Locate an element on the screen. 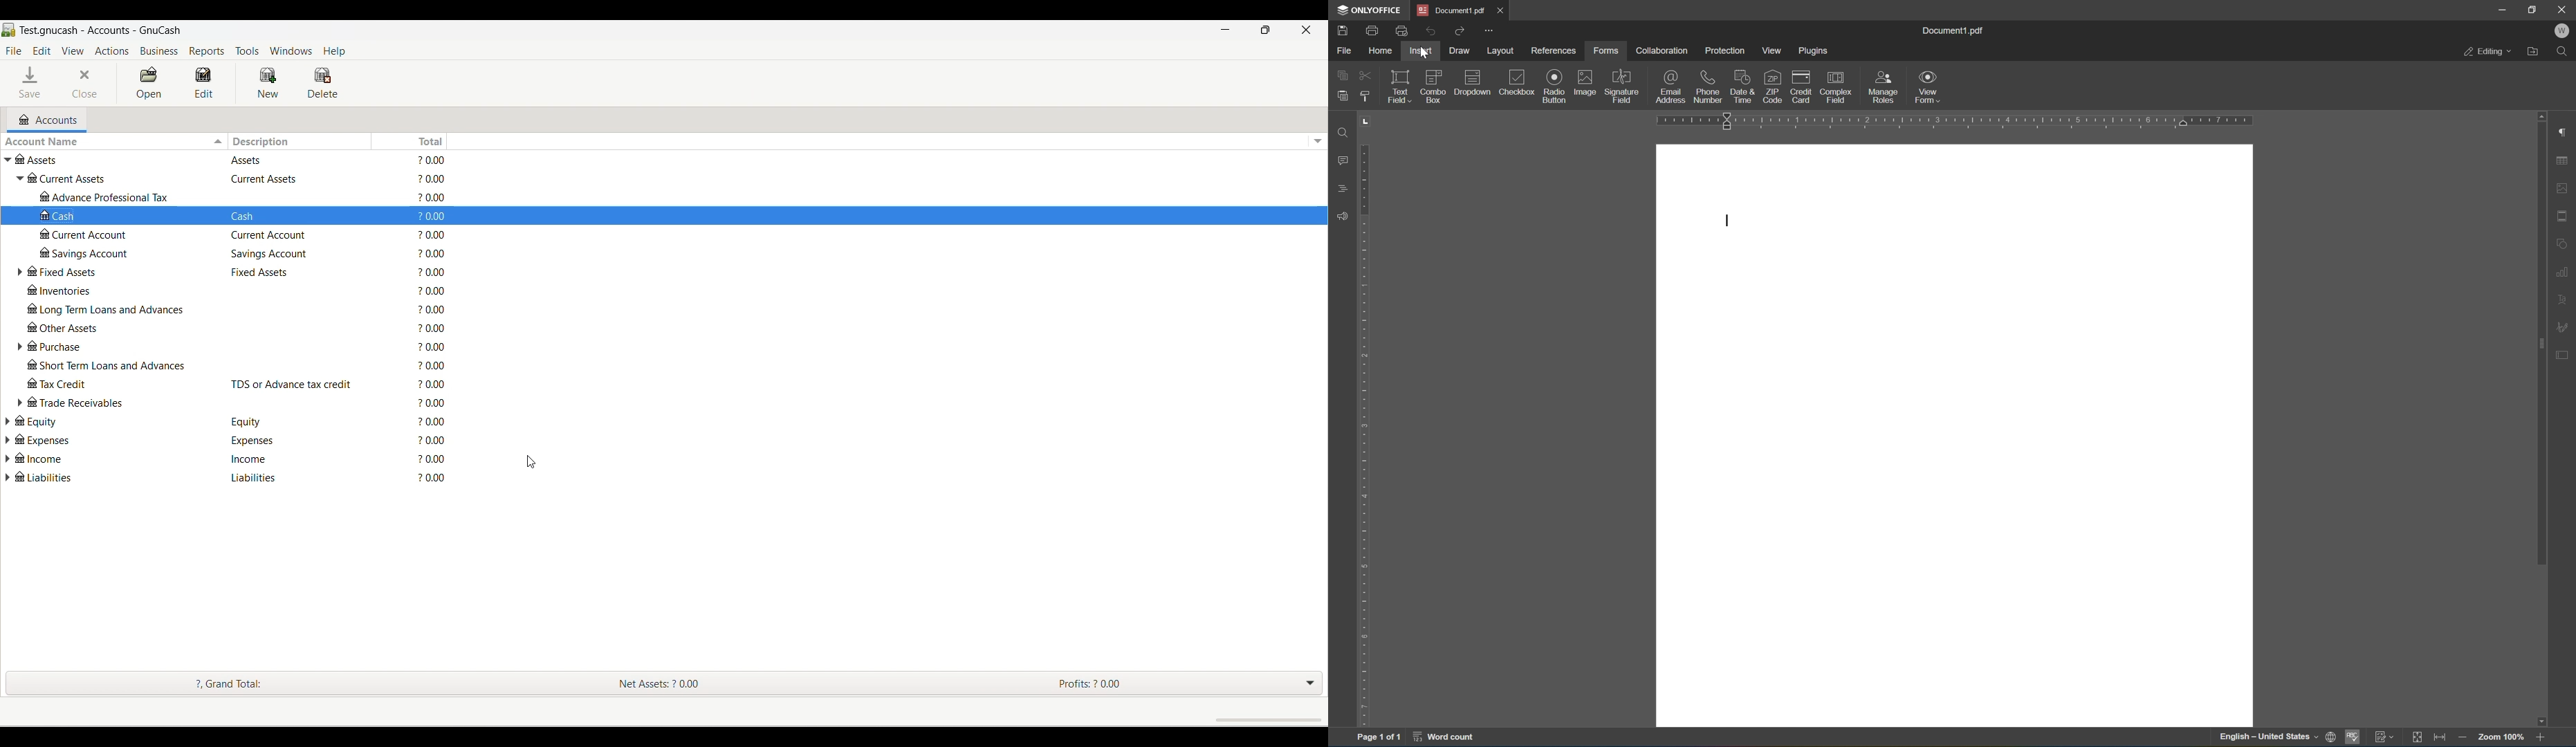 This screenshot has height=756, width=2576. Total cloumn is located at coordinates (424, 319).